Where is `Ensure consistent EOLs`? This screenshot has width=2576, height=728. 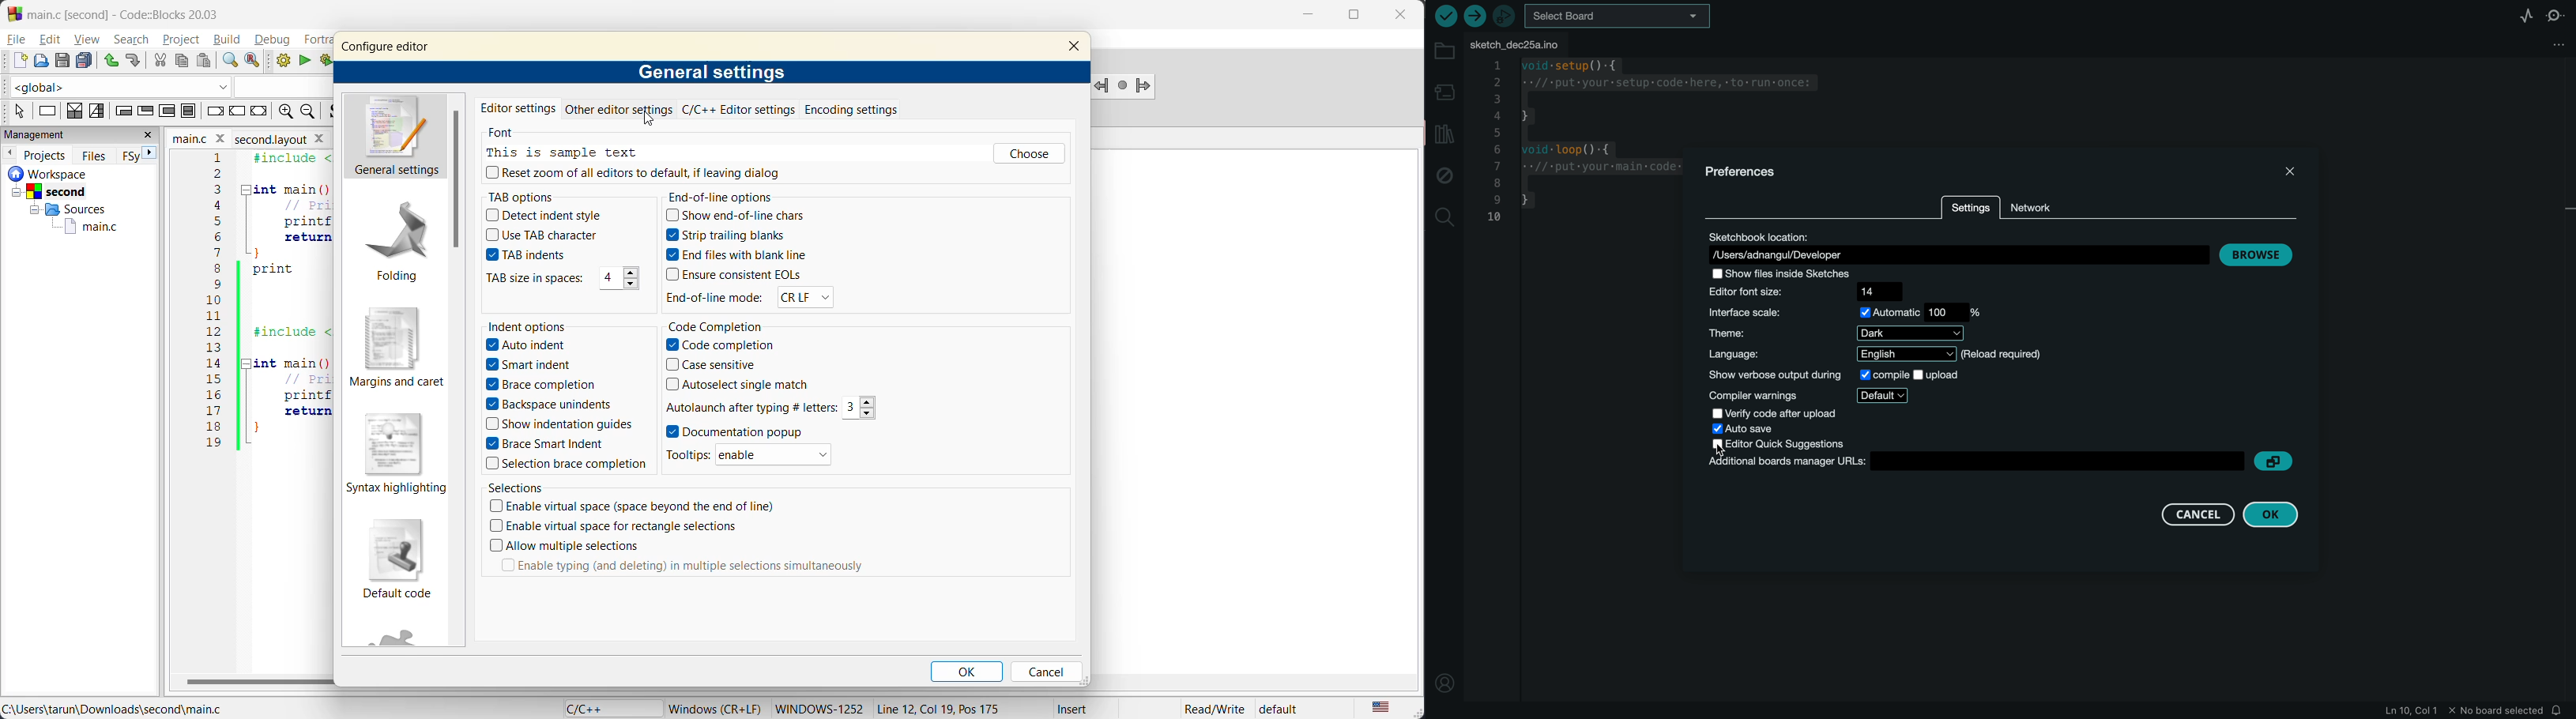 Ensure consistent EOLs is located at coordinates (739, 274).